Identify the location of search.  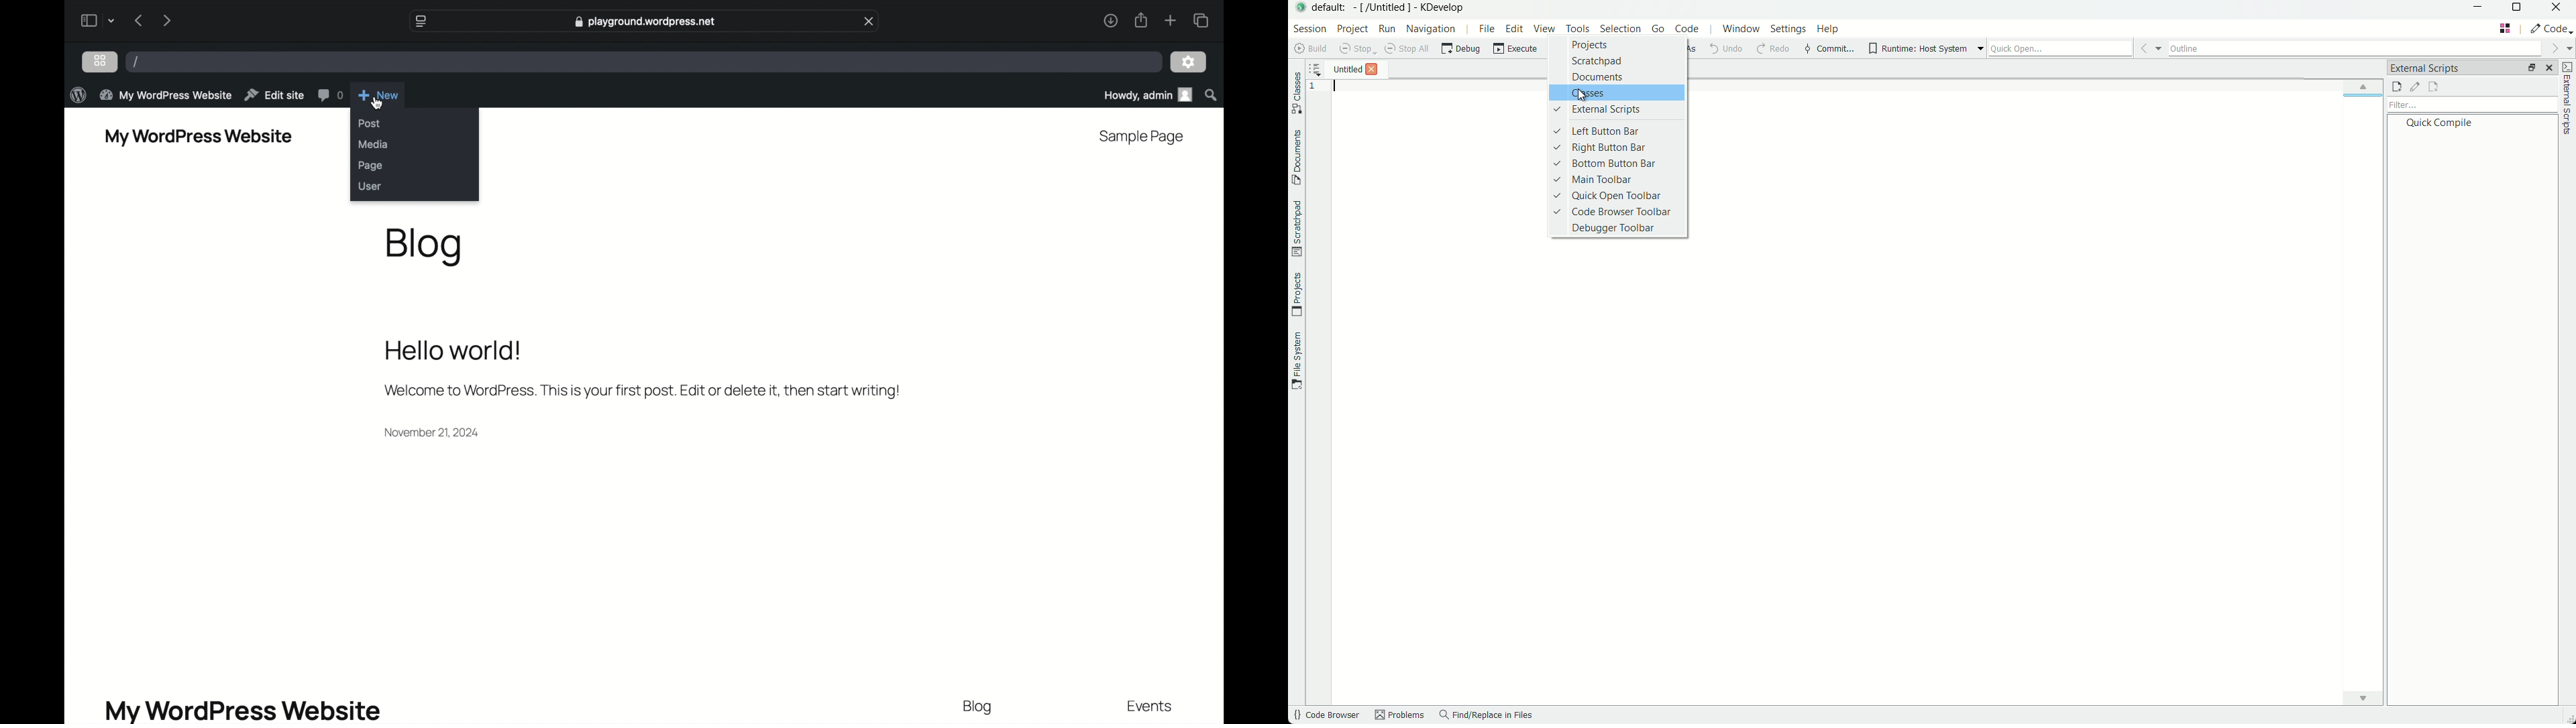
(1212, 95).